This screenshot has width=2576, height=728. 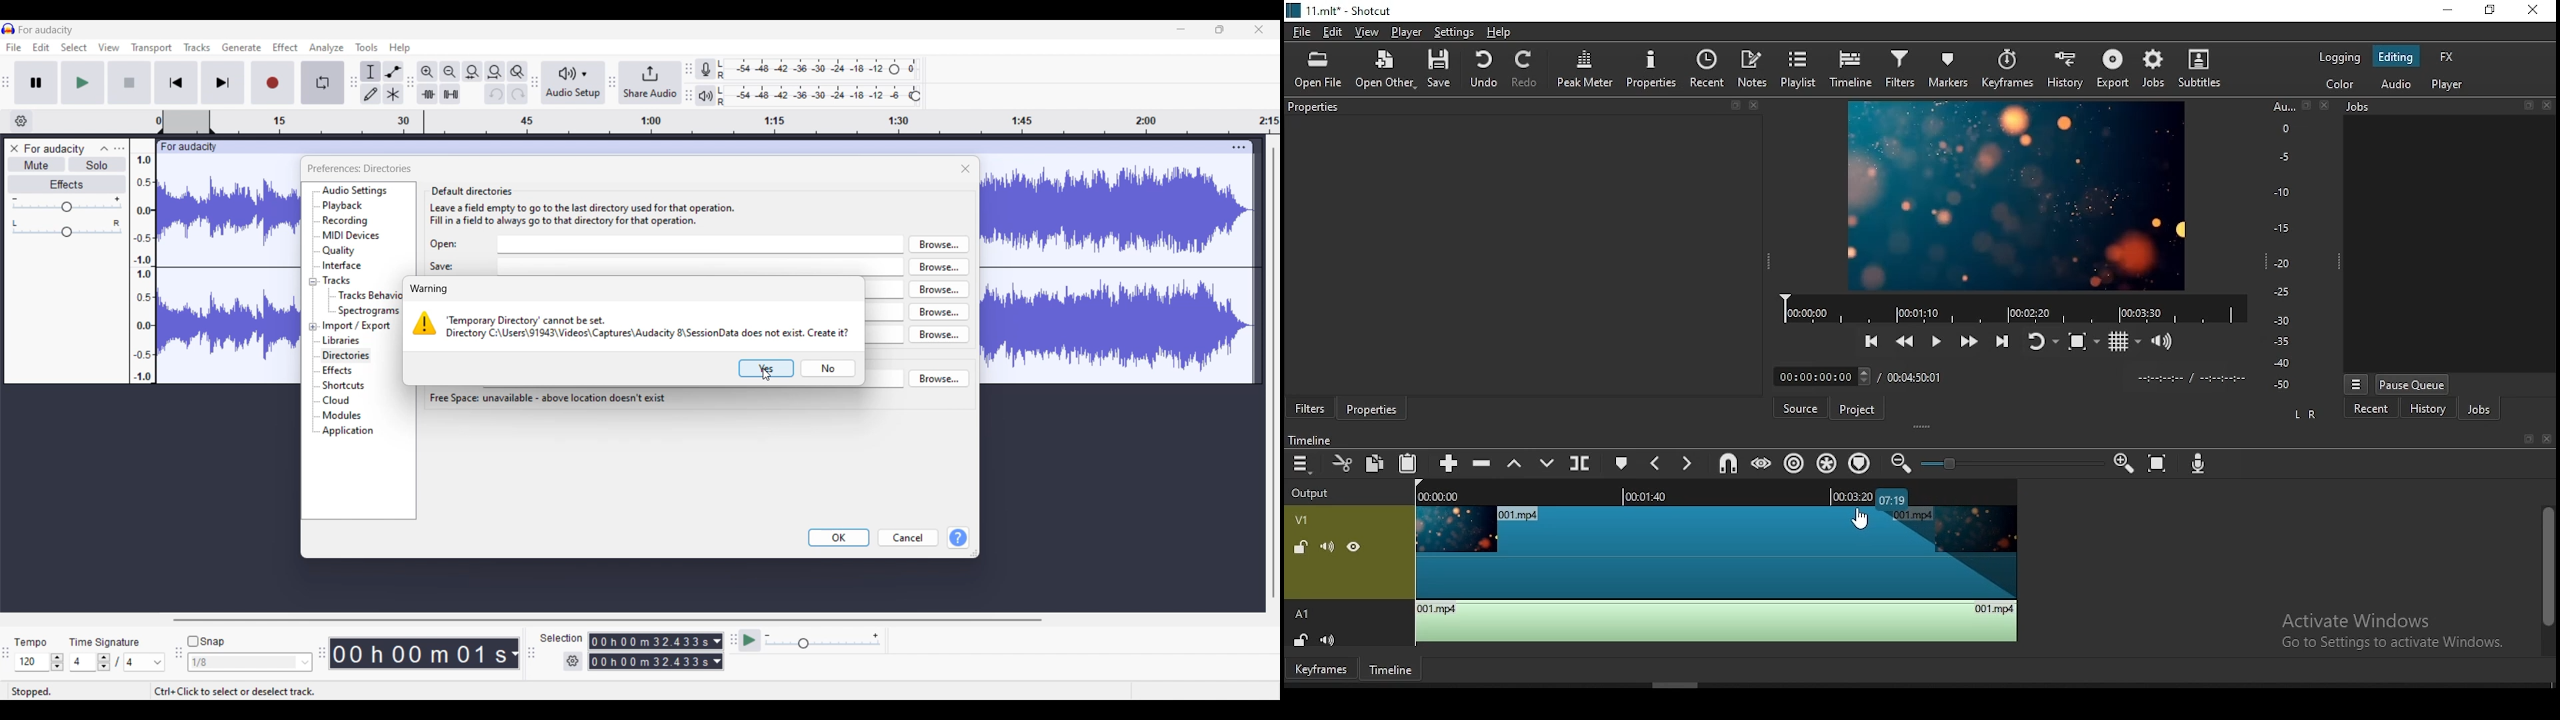 What do you see at coordinates (1583, 462) in the screenshot?
I see `split at playhead` at bounding box center [1583, 462].